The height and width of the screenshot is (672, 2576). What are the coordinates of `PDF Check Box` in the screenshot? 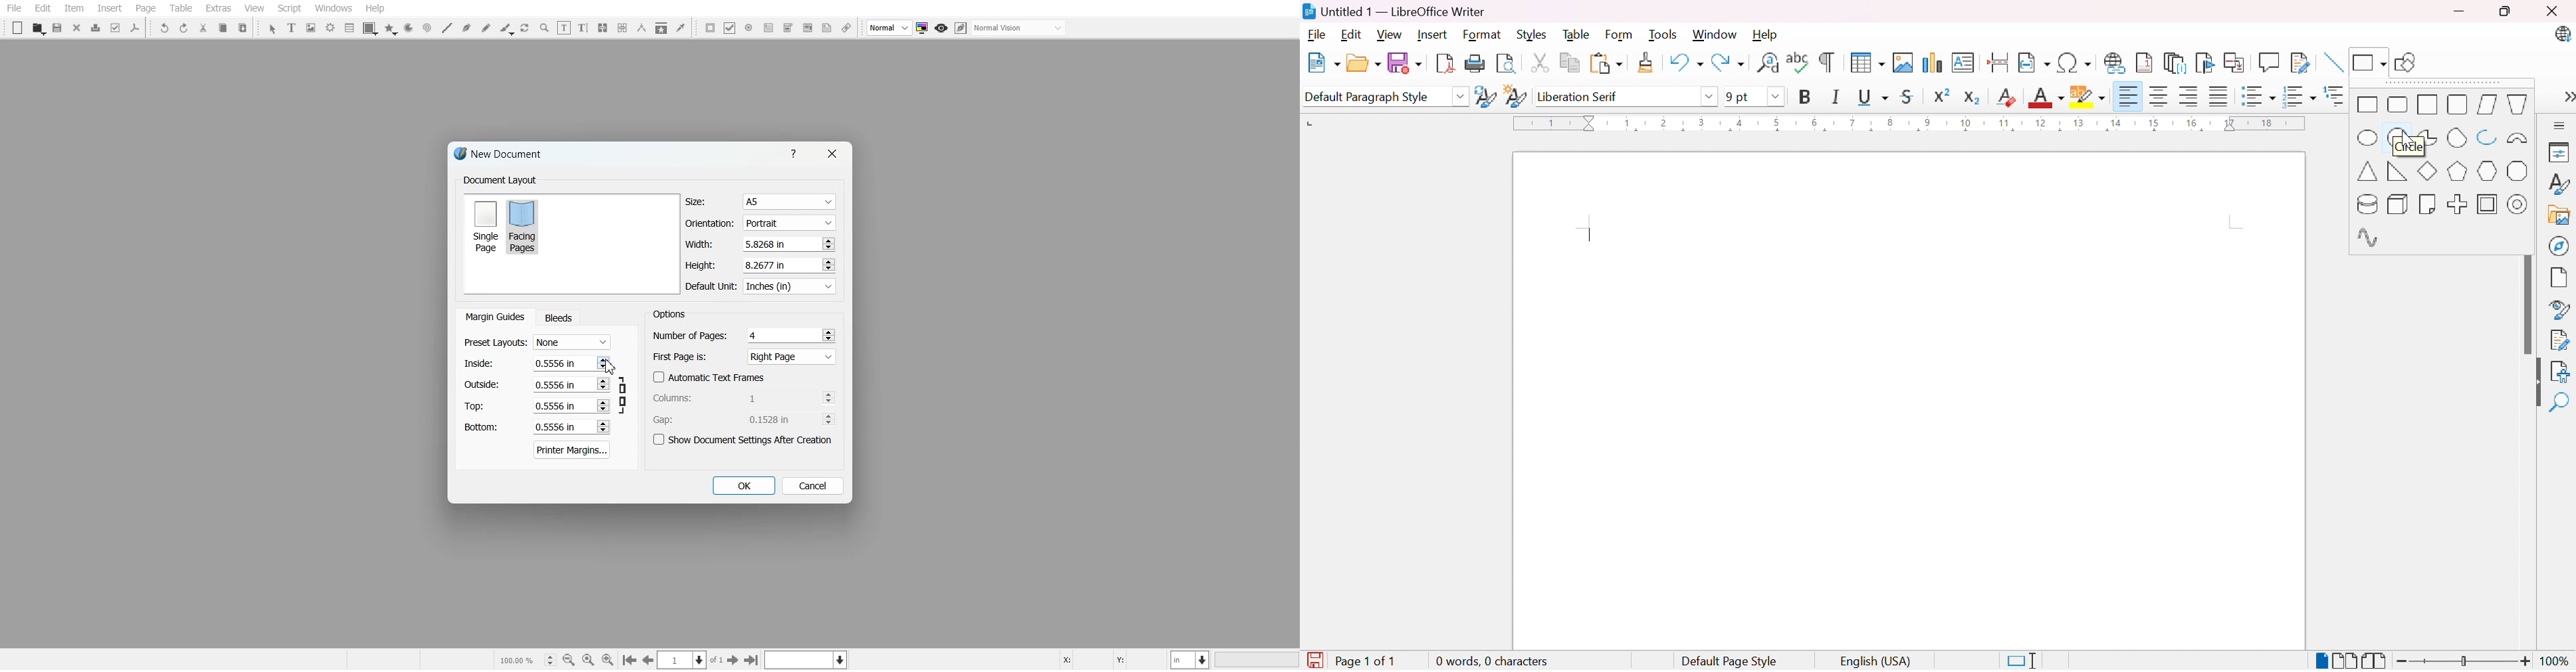 It's located at (730, 28).